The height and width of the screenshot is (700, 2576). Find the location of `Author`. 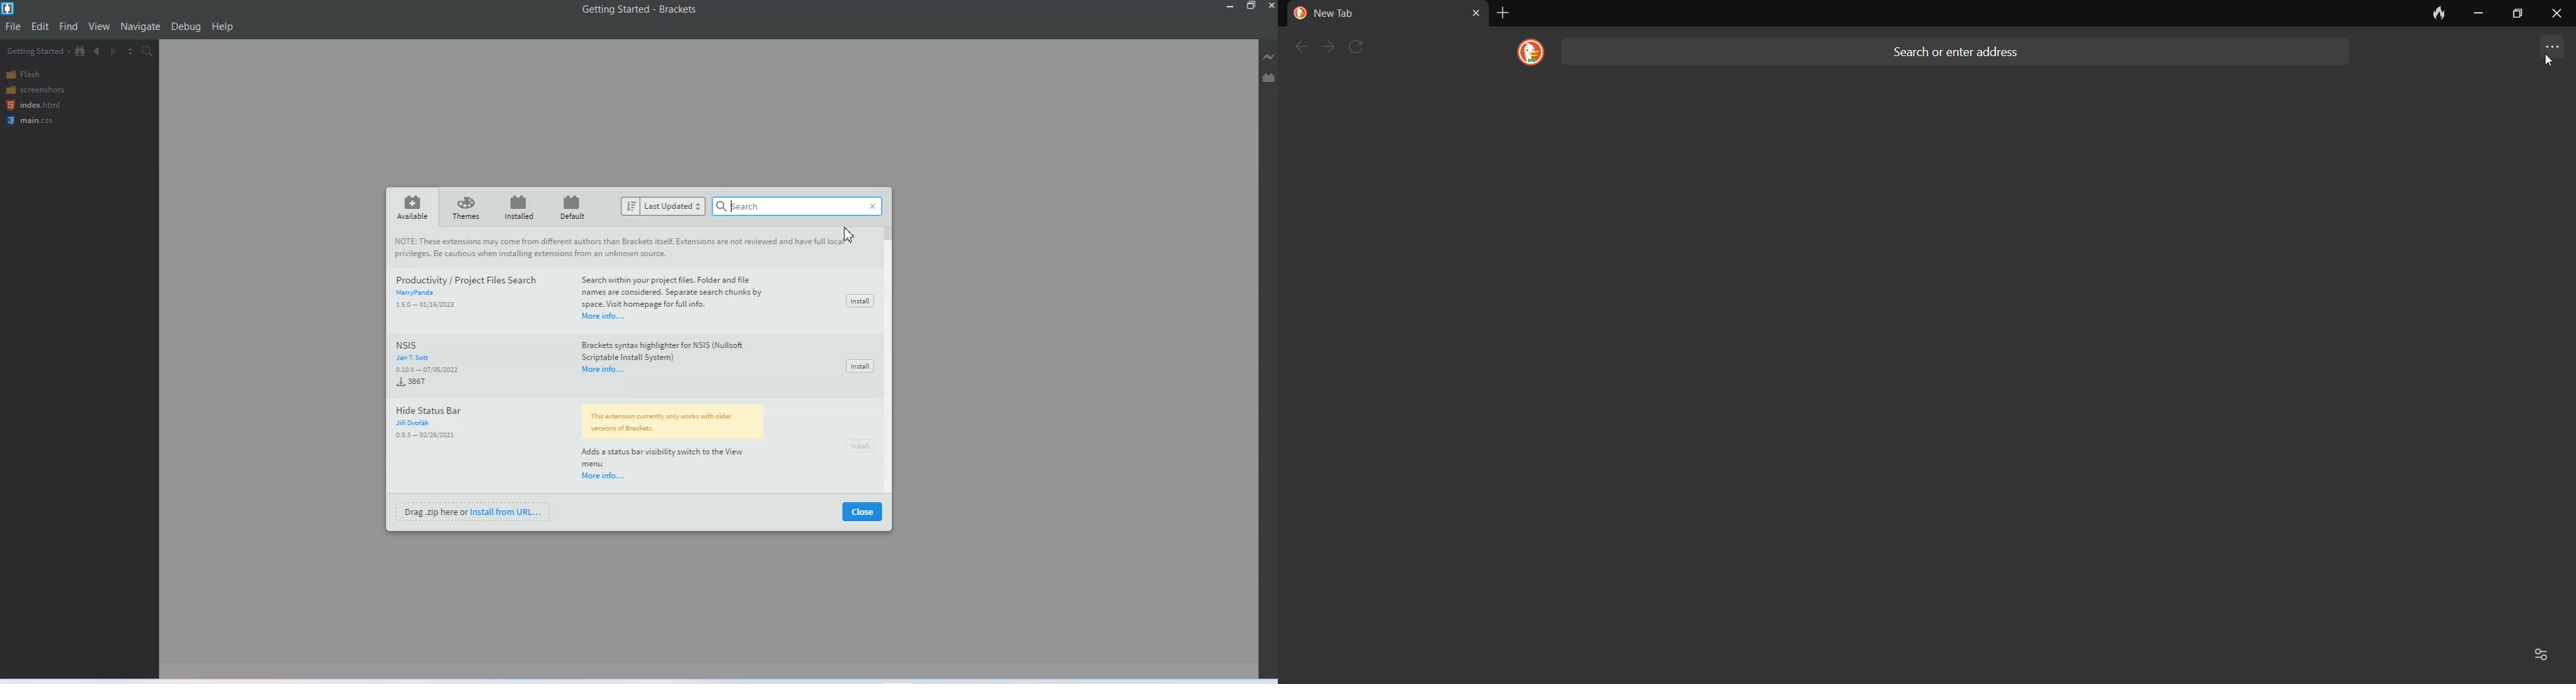

Author is located at coordinates (417, 359).